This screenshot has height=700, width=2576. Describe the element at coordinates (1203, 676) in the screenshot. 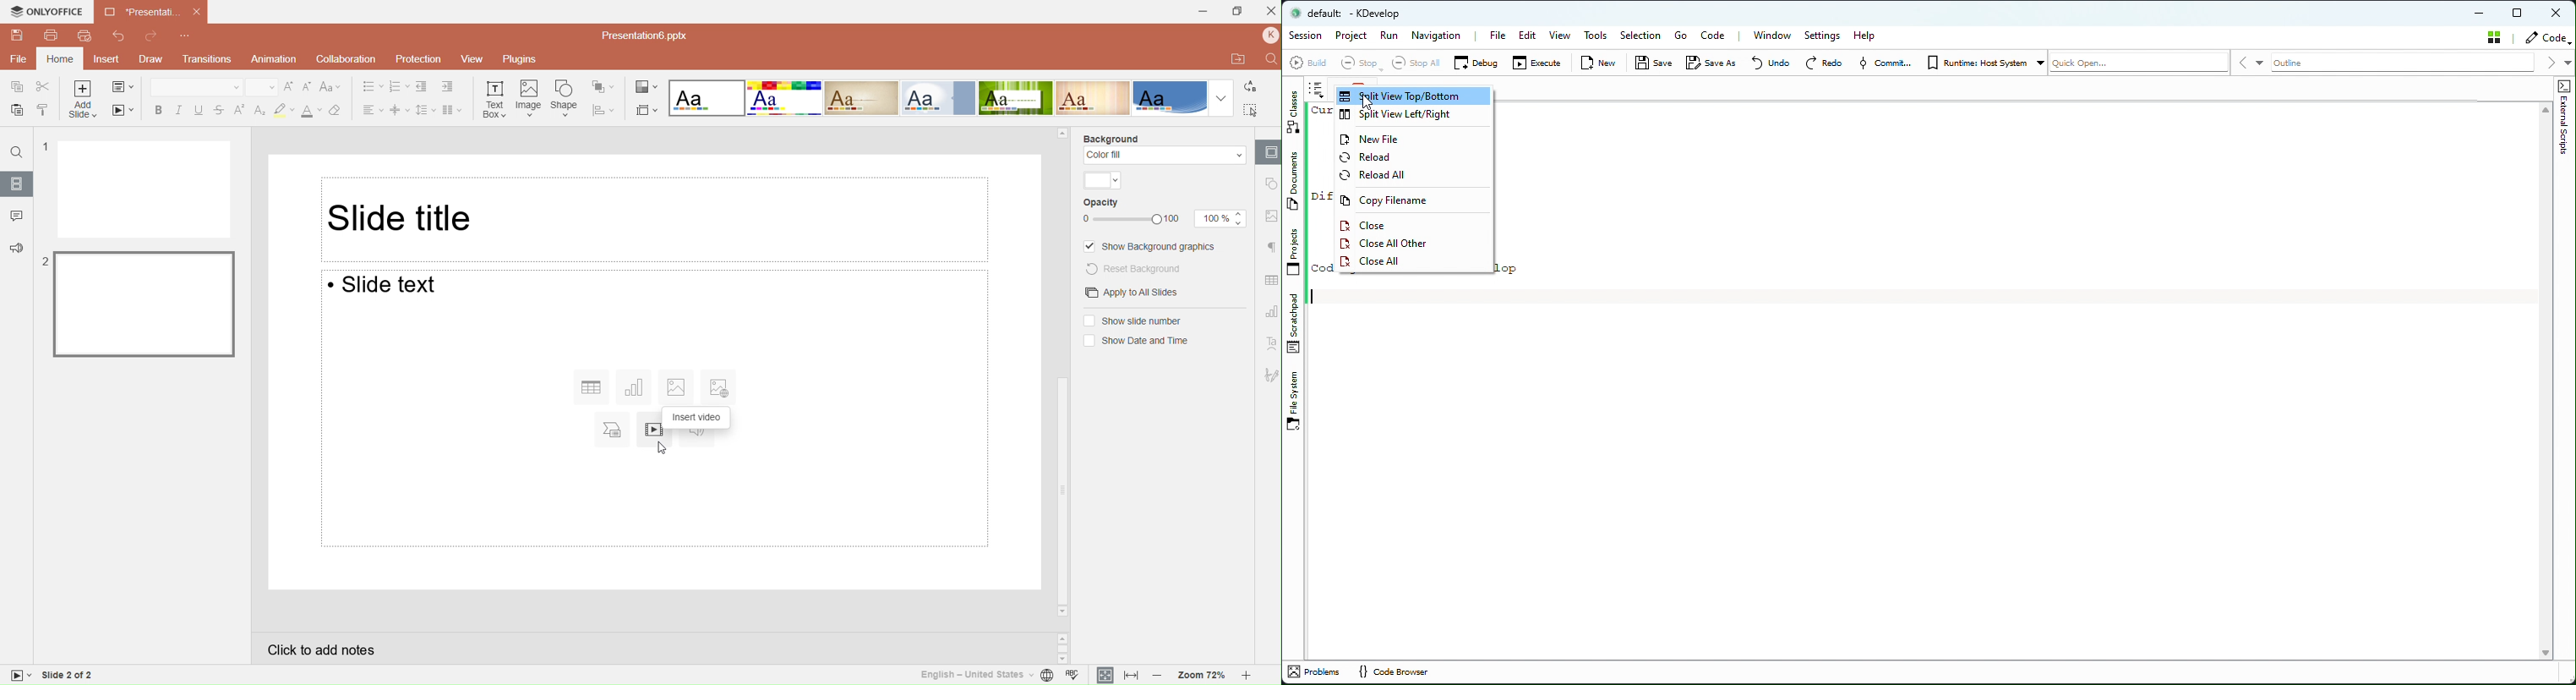

I see `Zoom 72%` at that location.